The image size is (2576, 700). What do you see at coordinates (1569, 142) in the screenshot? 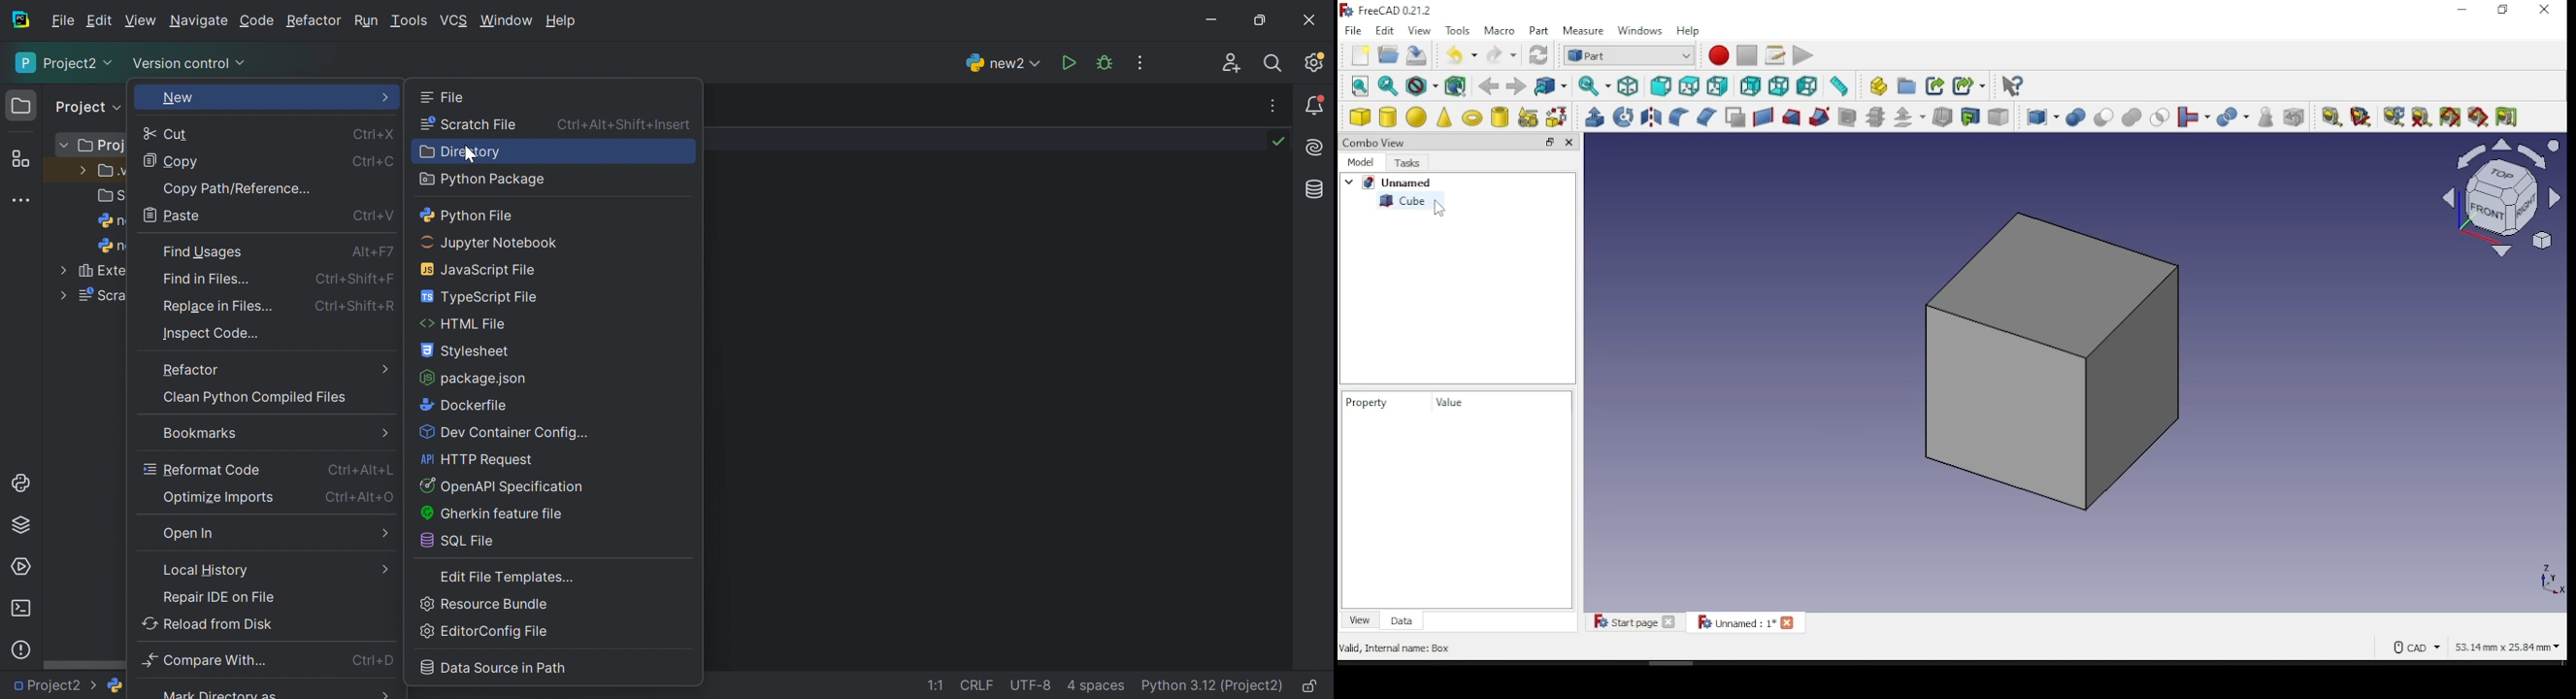
I see `close pane` at bounding box center [1569, 142].